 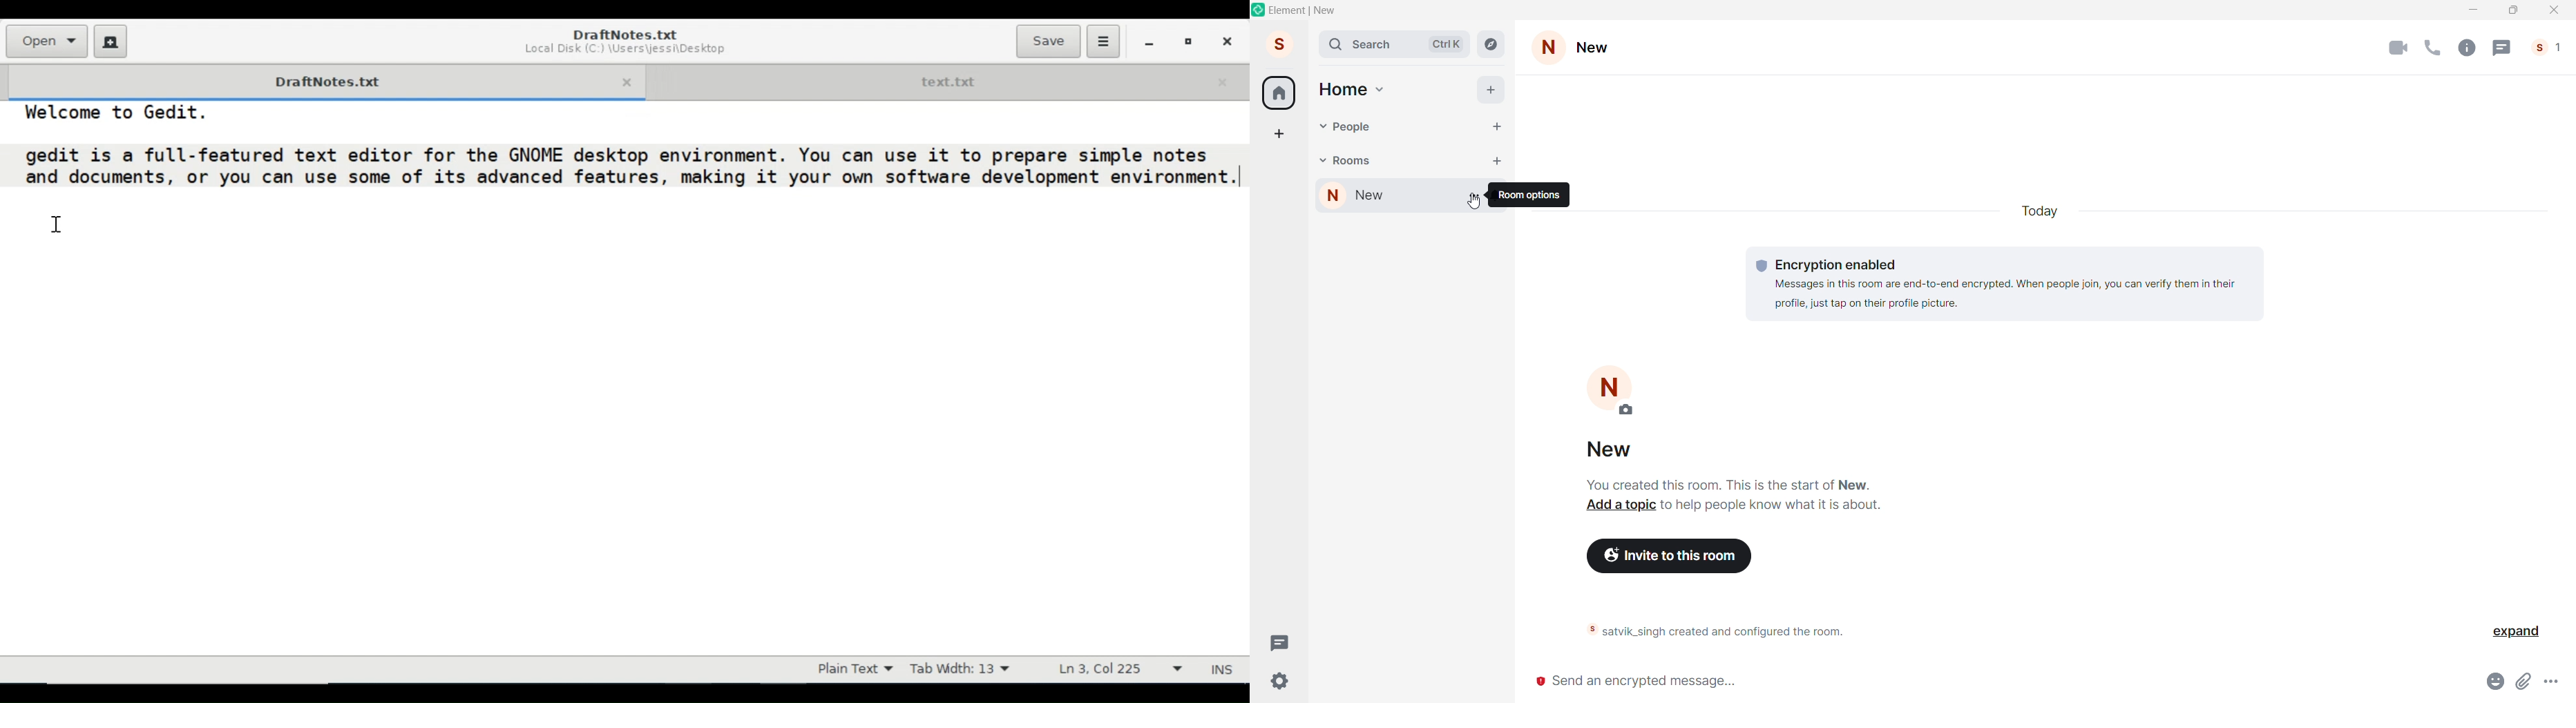 What do you see at coordinates (1498, 127) in the screenshot?
I see `Start Chat` at bounding box center [1498, 127].